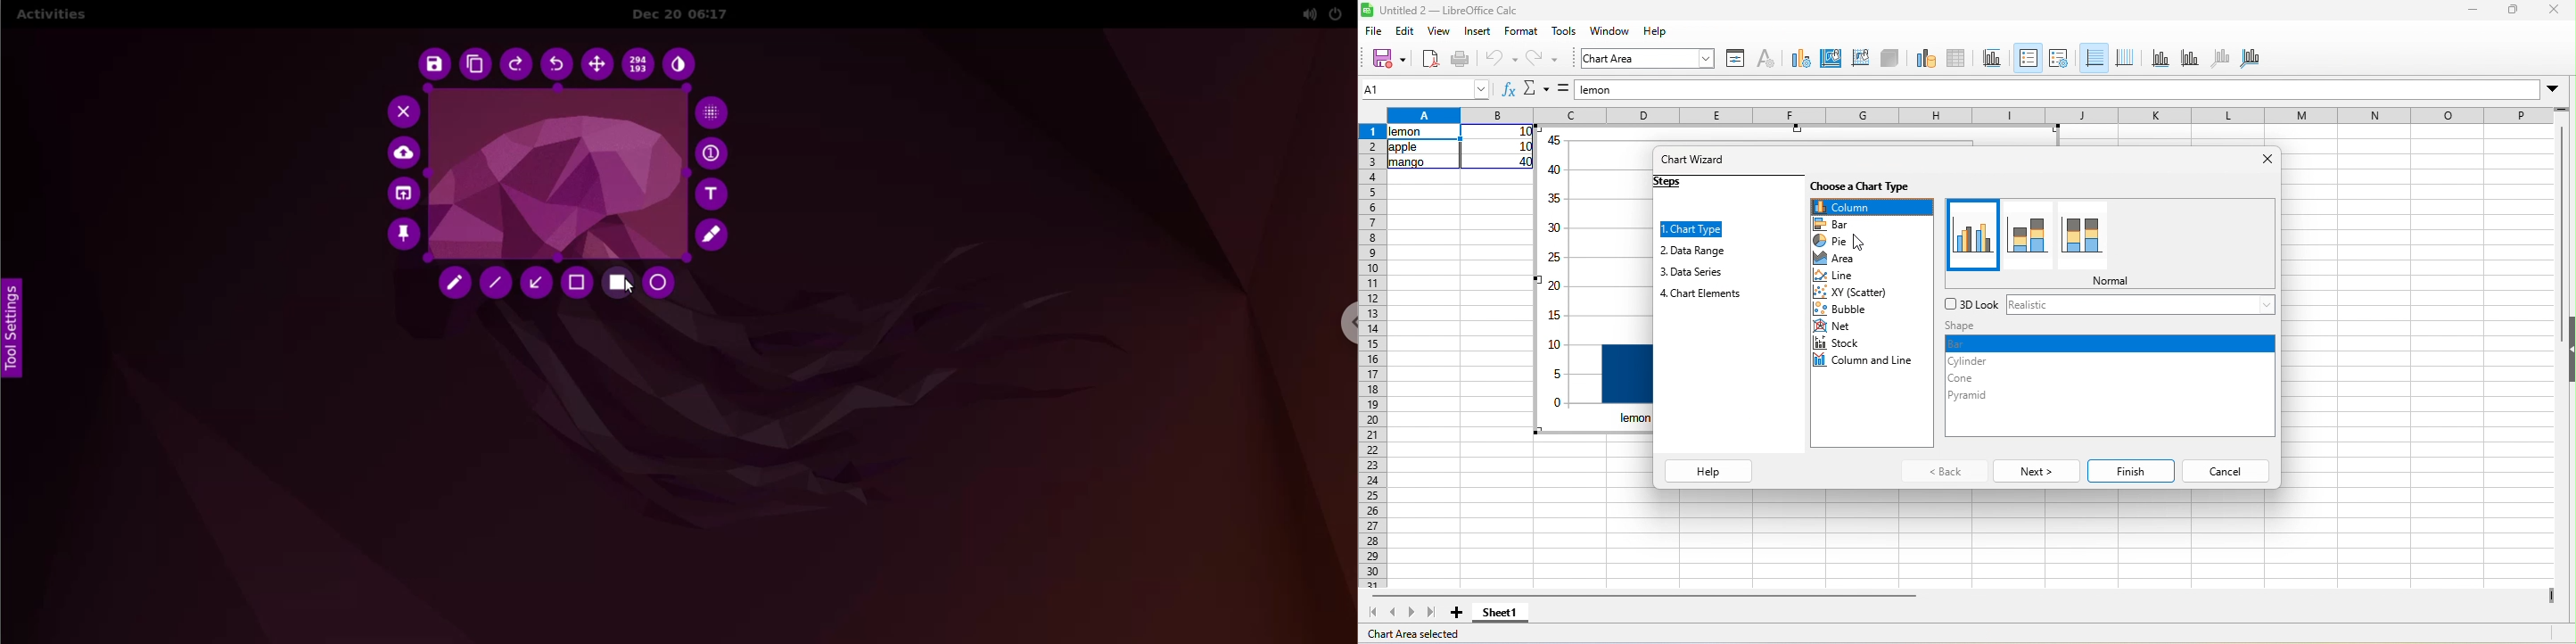 The width and height of the screenshot is (2576, 644). I want to click on windows, so click(1610, 32).